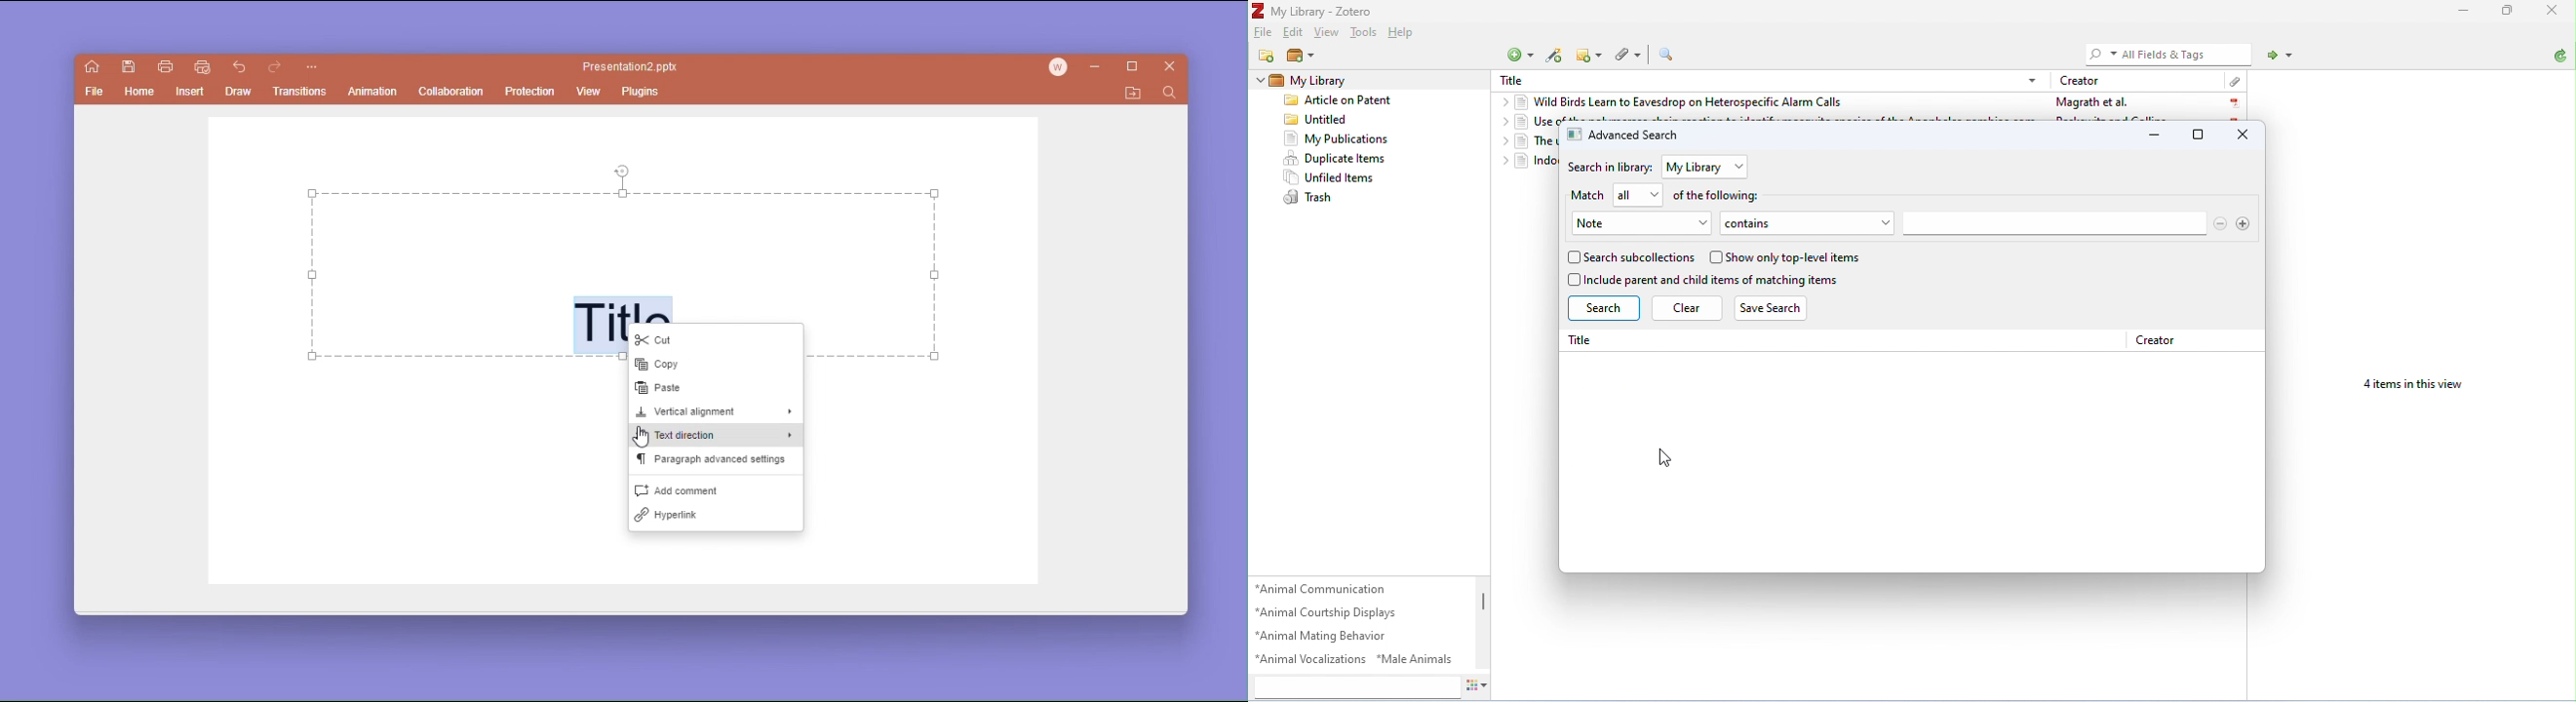 This screenshot has height=728, width=2576. What do you see at coordinates (311, 68) in the screenshot?
I see `customize quick access toolbar` at bounding box center [311, 68].